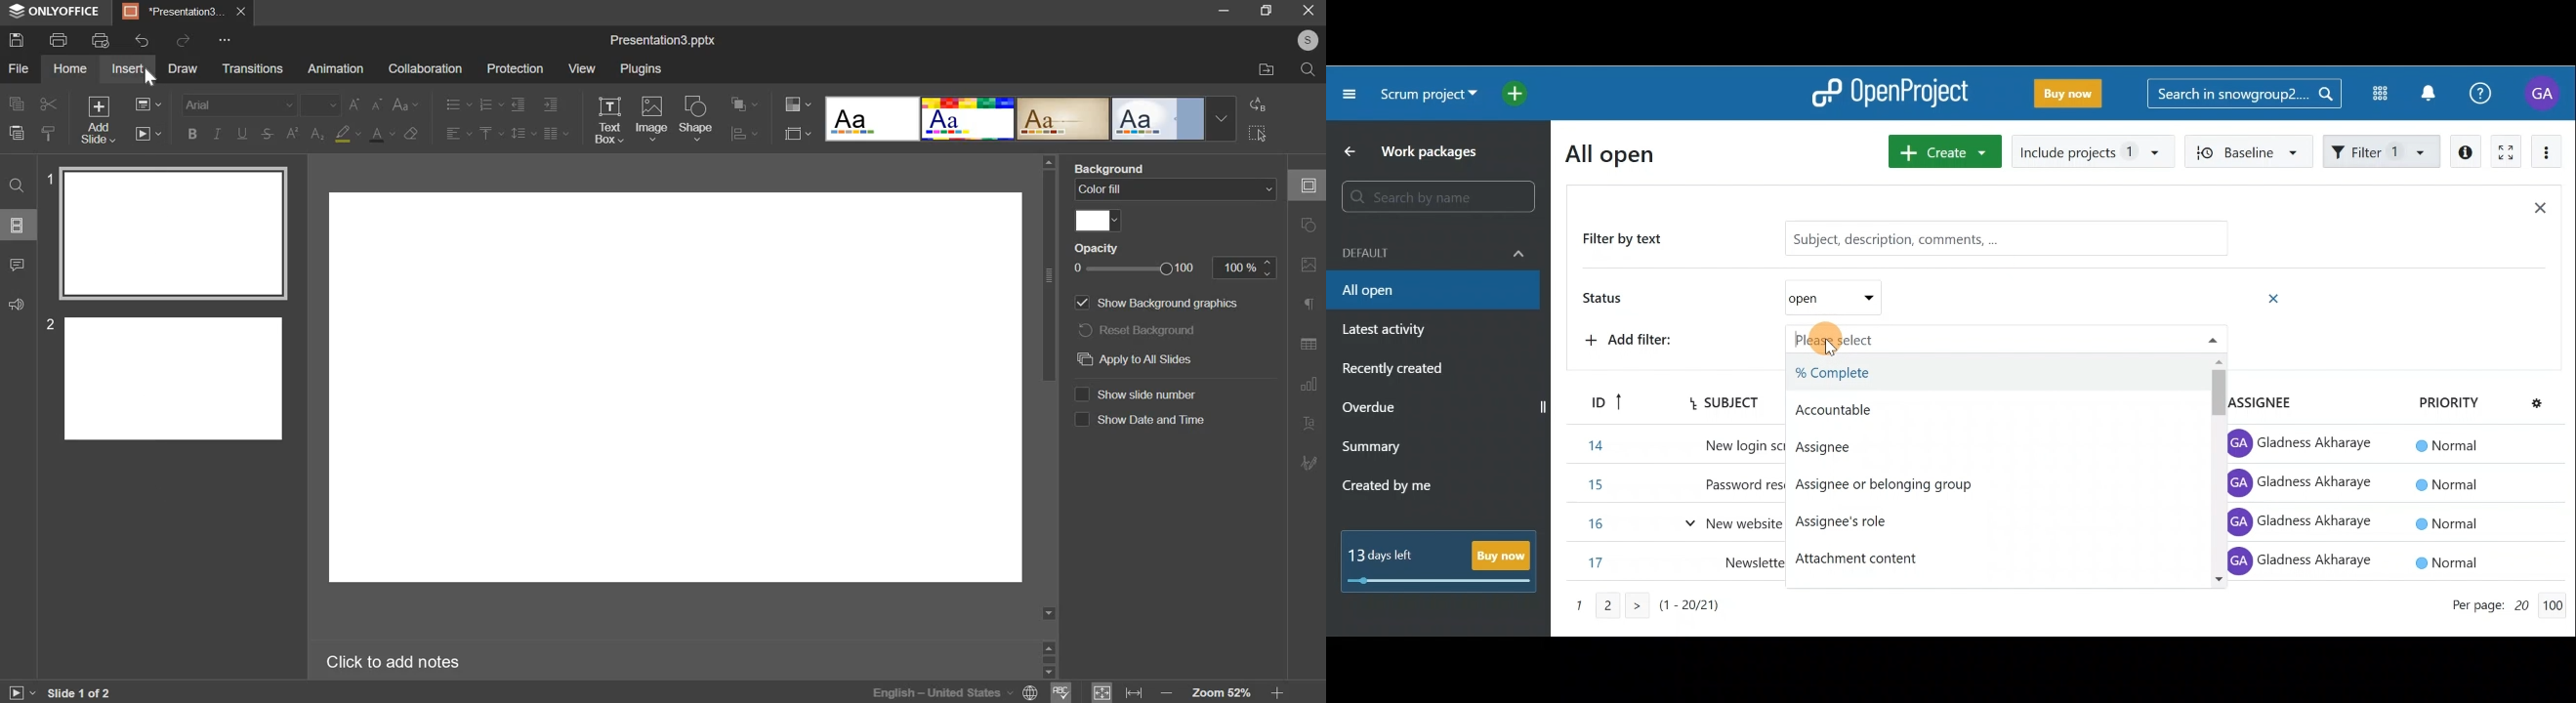 The height and width of the screenshot is (728, 2576). I want to click on maximize, so click(1269, 10).